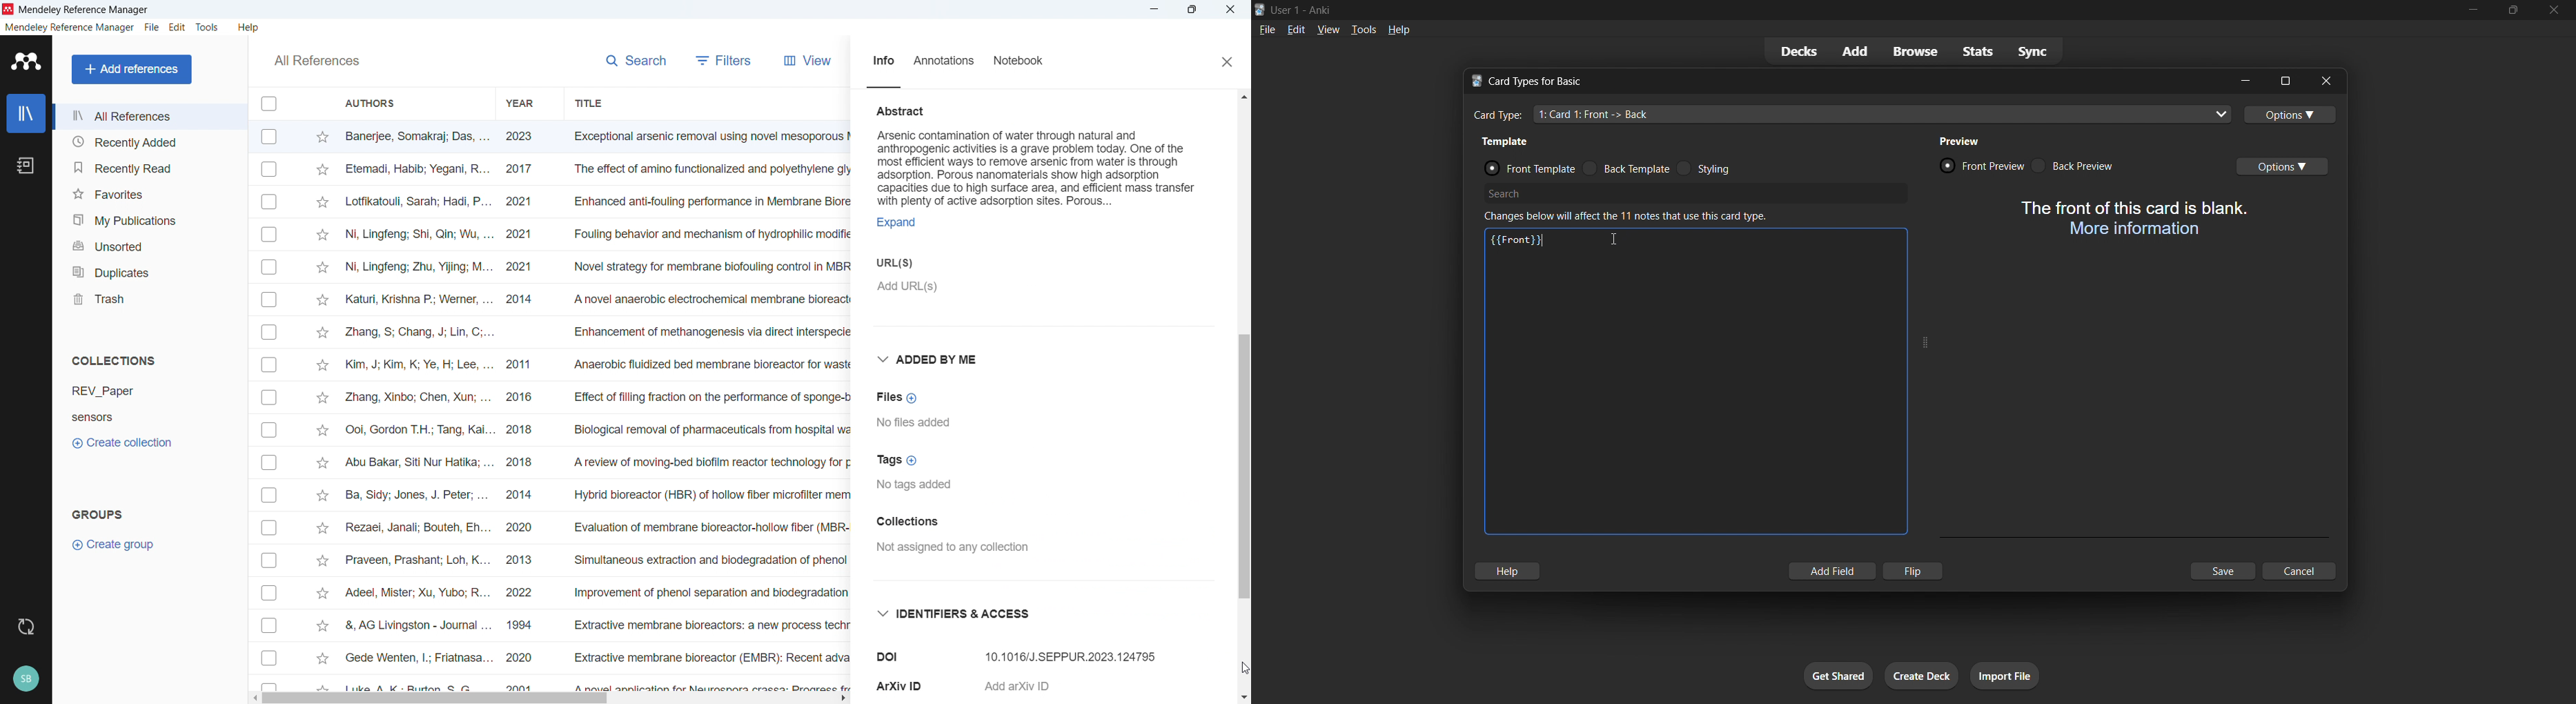  What do you see at coordinates (416, 202) in the screenshot?
I see `lotfikatouil,sarah,hadi,p` at bounding box center [416, 202].